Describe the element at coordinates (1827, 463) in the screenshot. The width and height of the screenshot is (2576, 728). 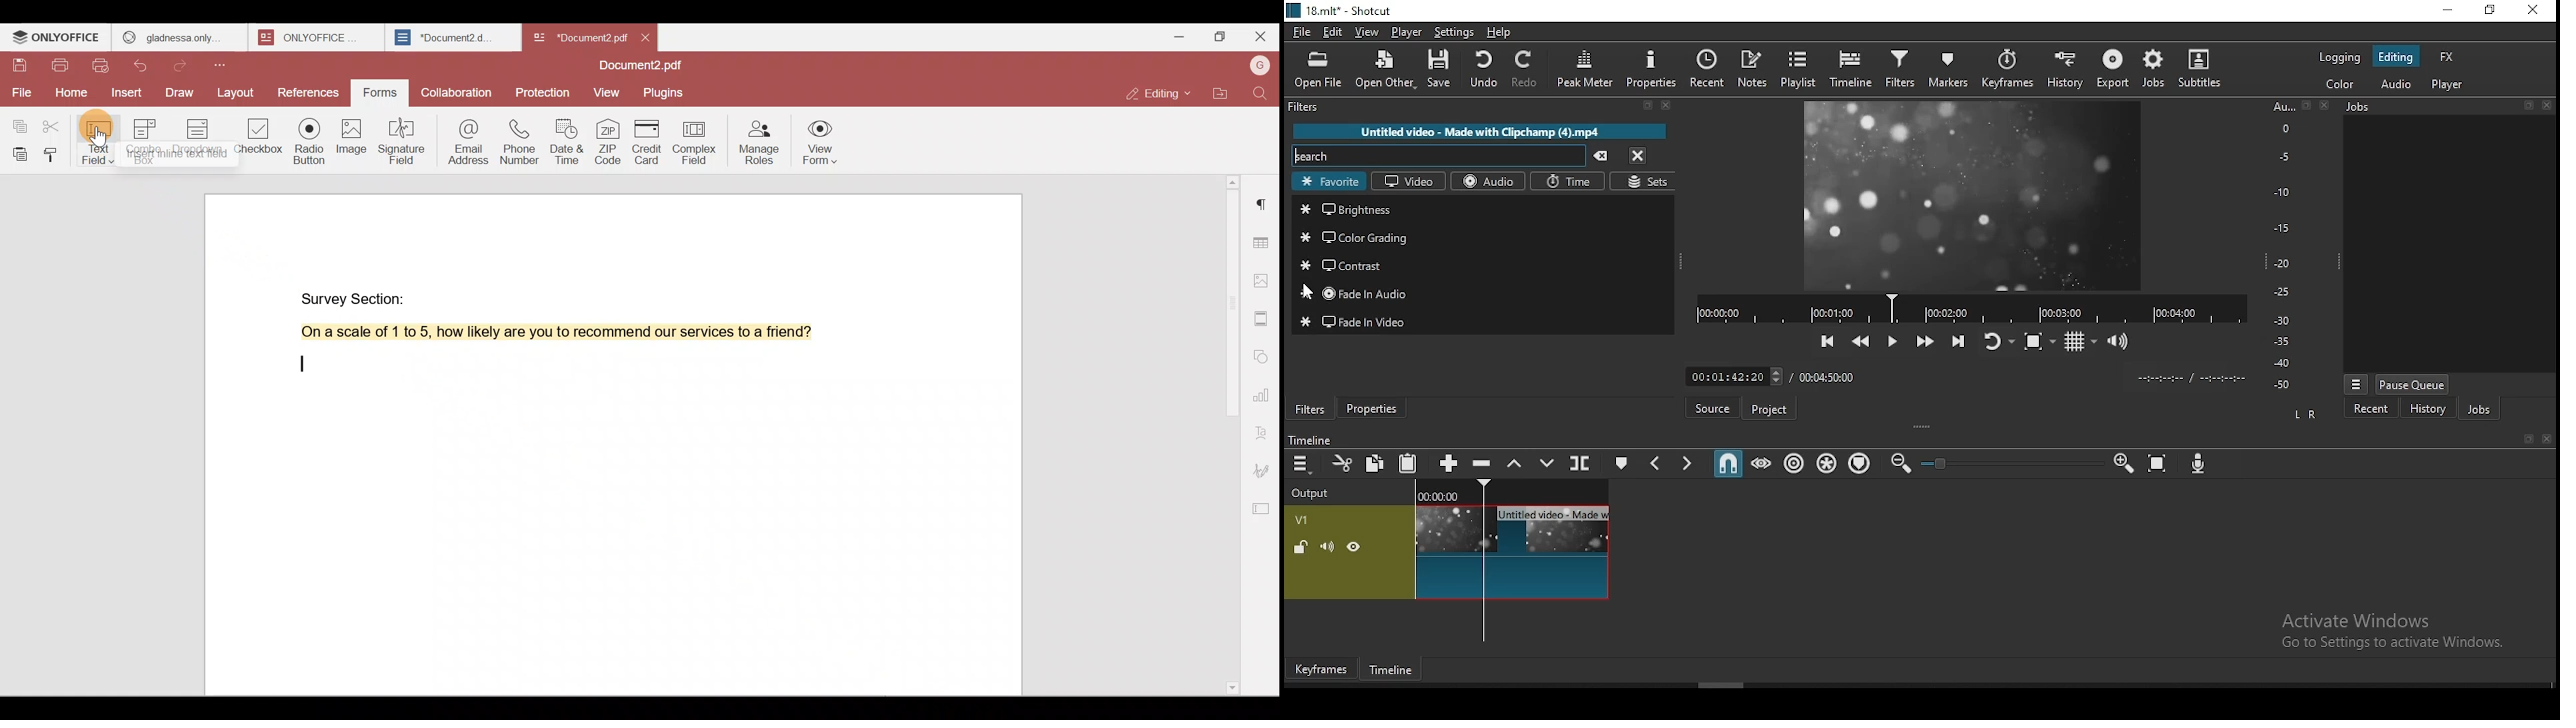
I see `ripple all tracks` at that location.